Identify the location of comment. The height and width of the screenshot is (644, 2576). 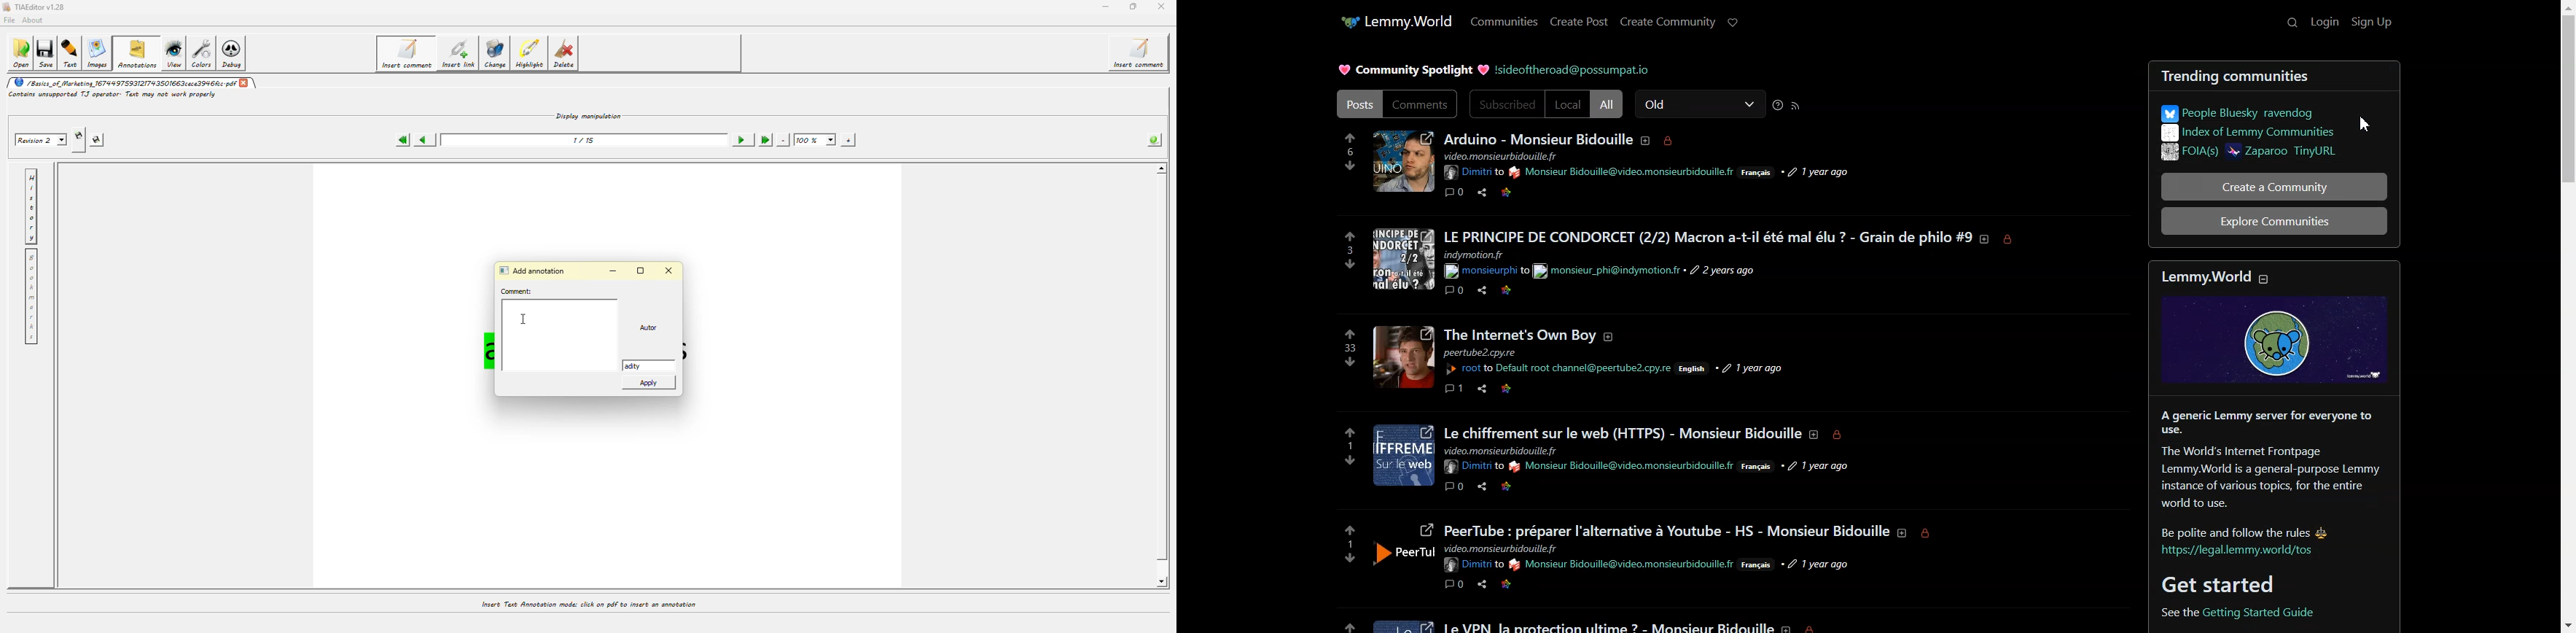
(1453, 292).